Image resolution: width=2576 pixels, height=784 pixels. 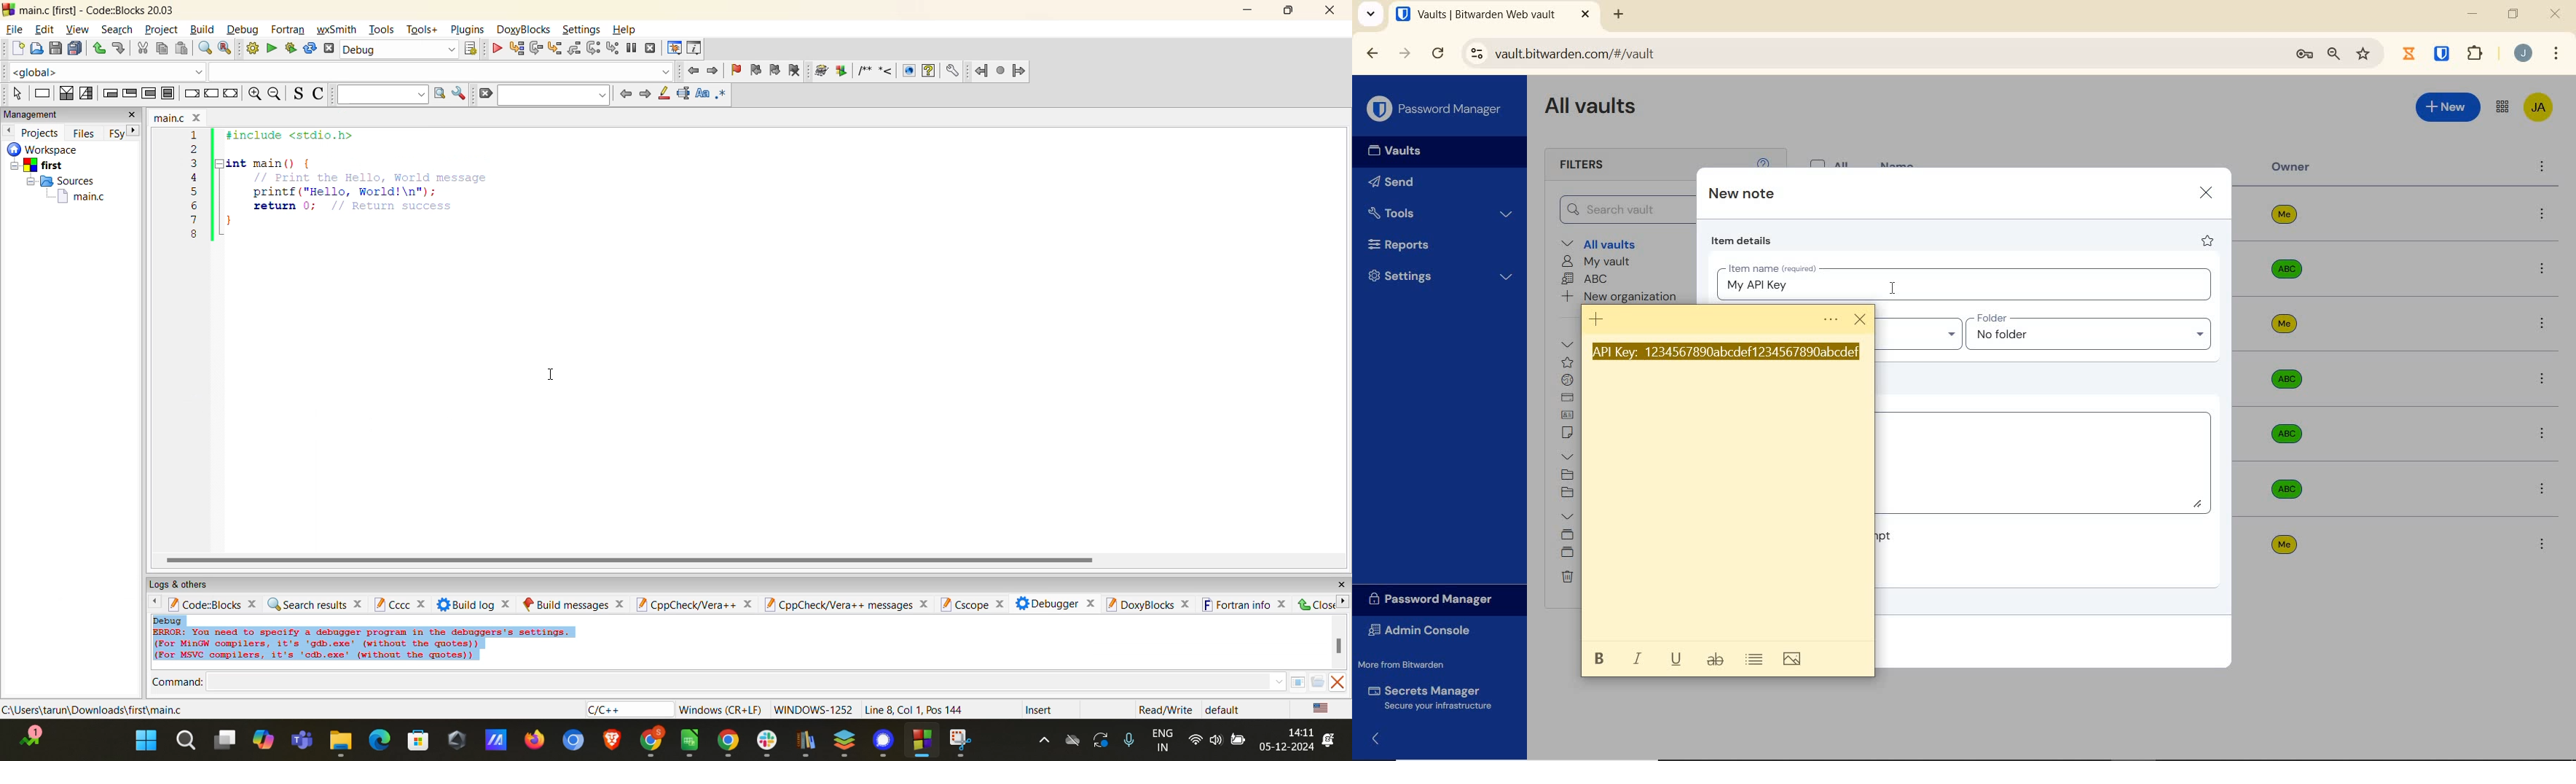 I want to click on more options, so click(x=2542, y=544).